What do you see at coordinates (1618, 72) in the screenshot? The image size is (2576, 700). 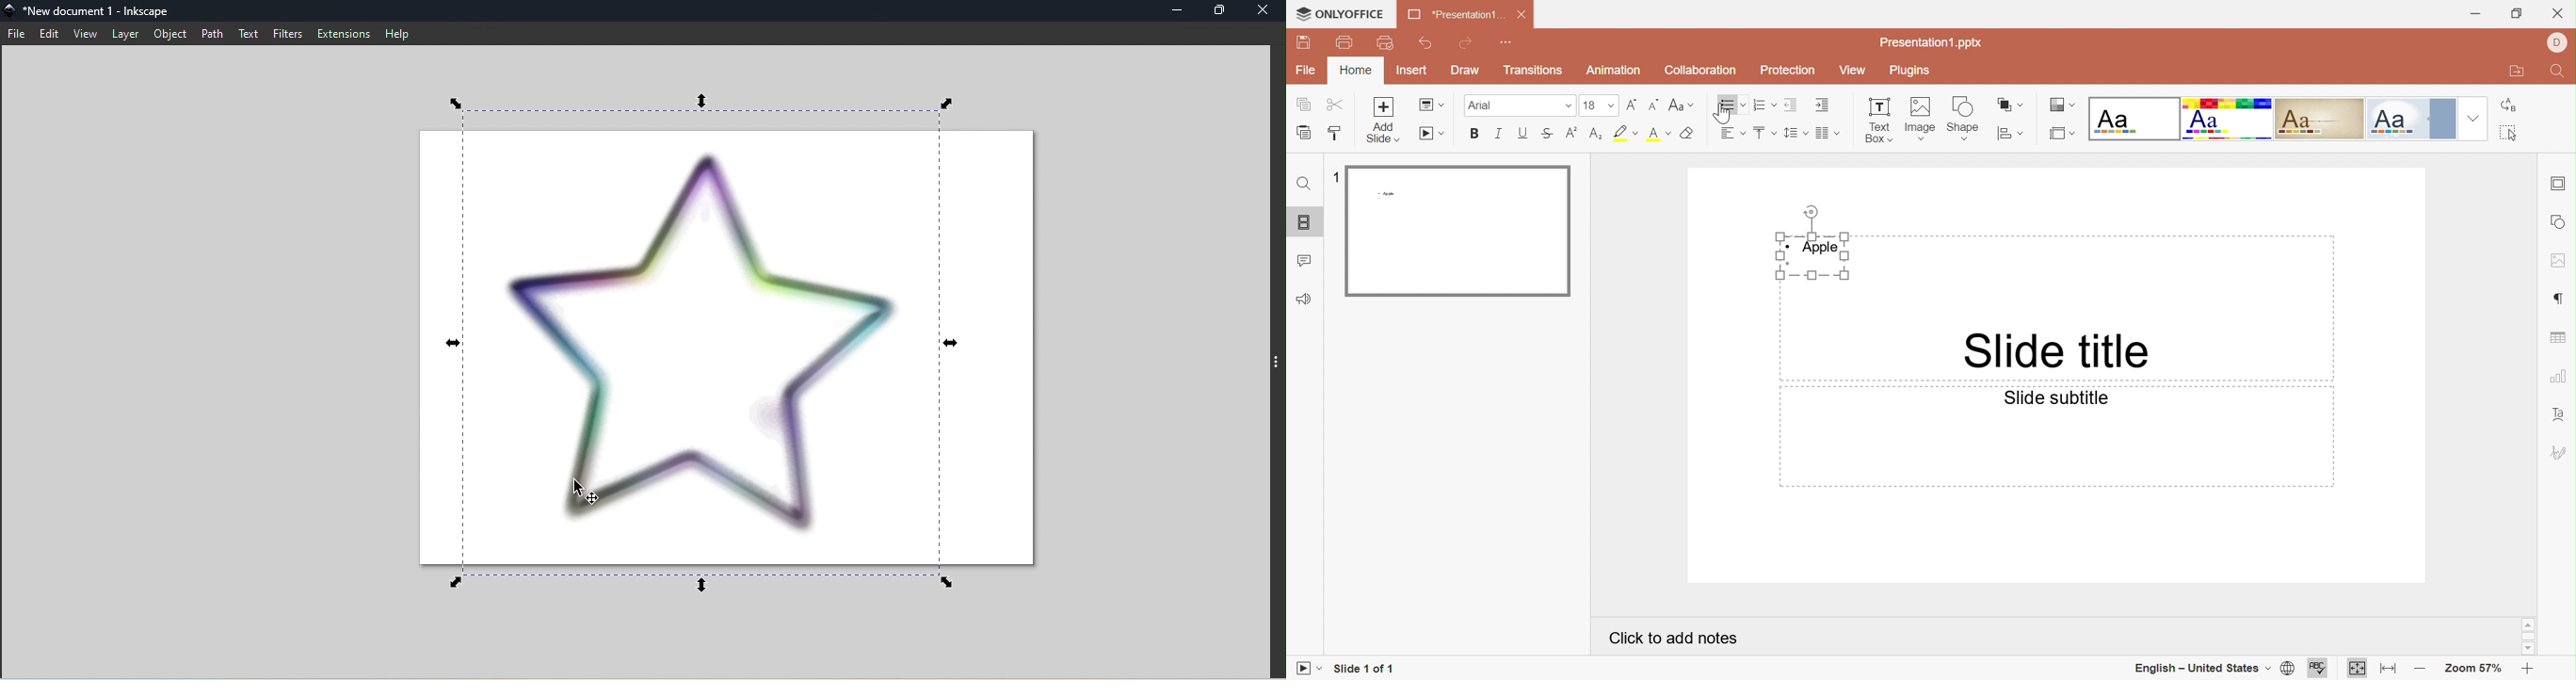 I see `Animation` at bounding box center [1618, 72].